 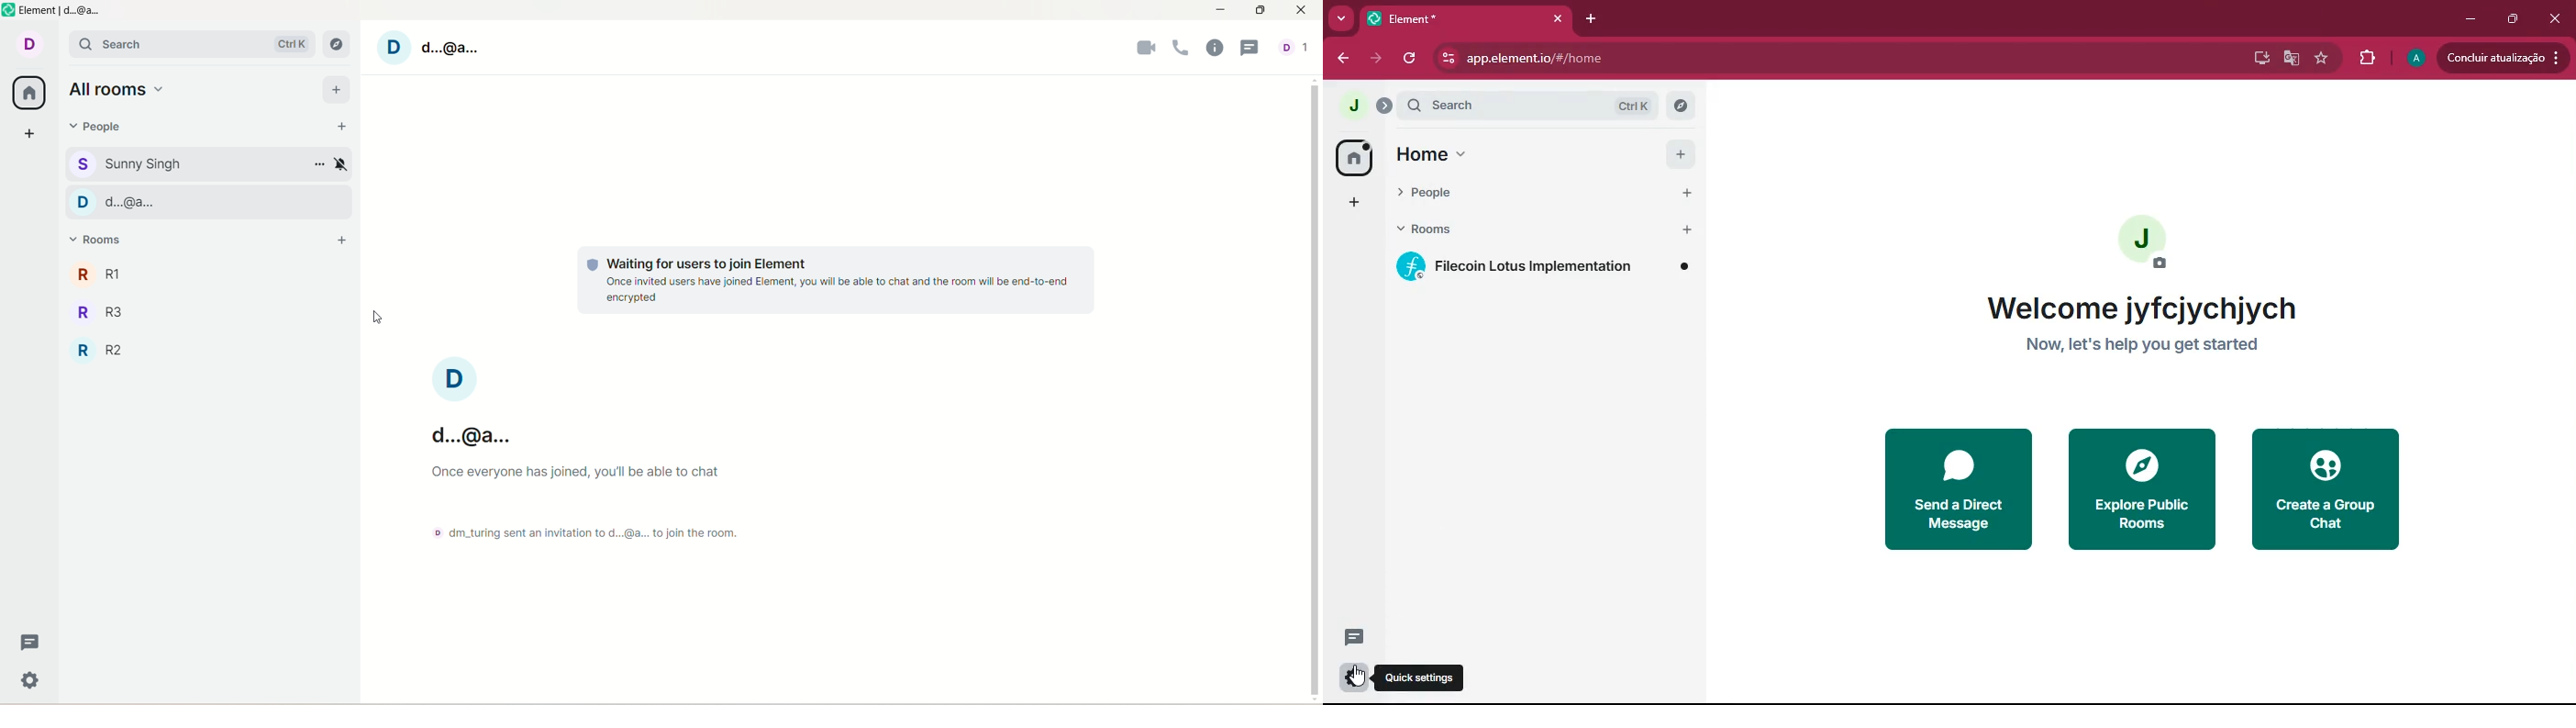 I want to click on comments, so click(x=1351, y=636).